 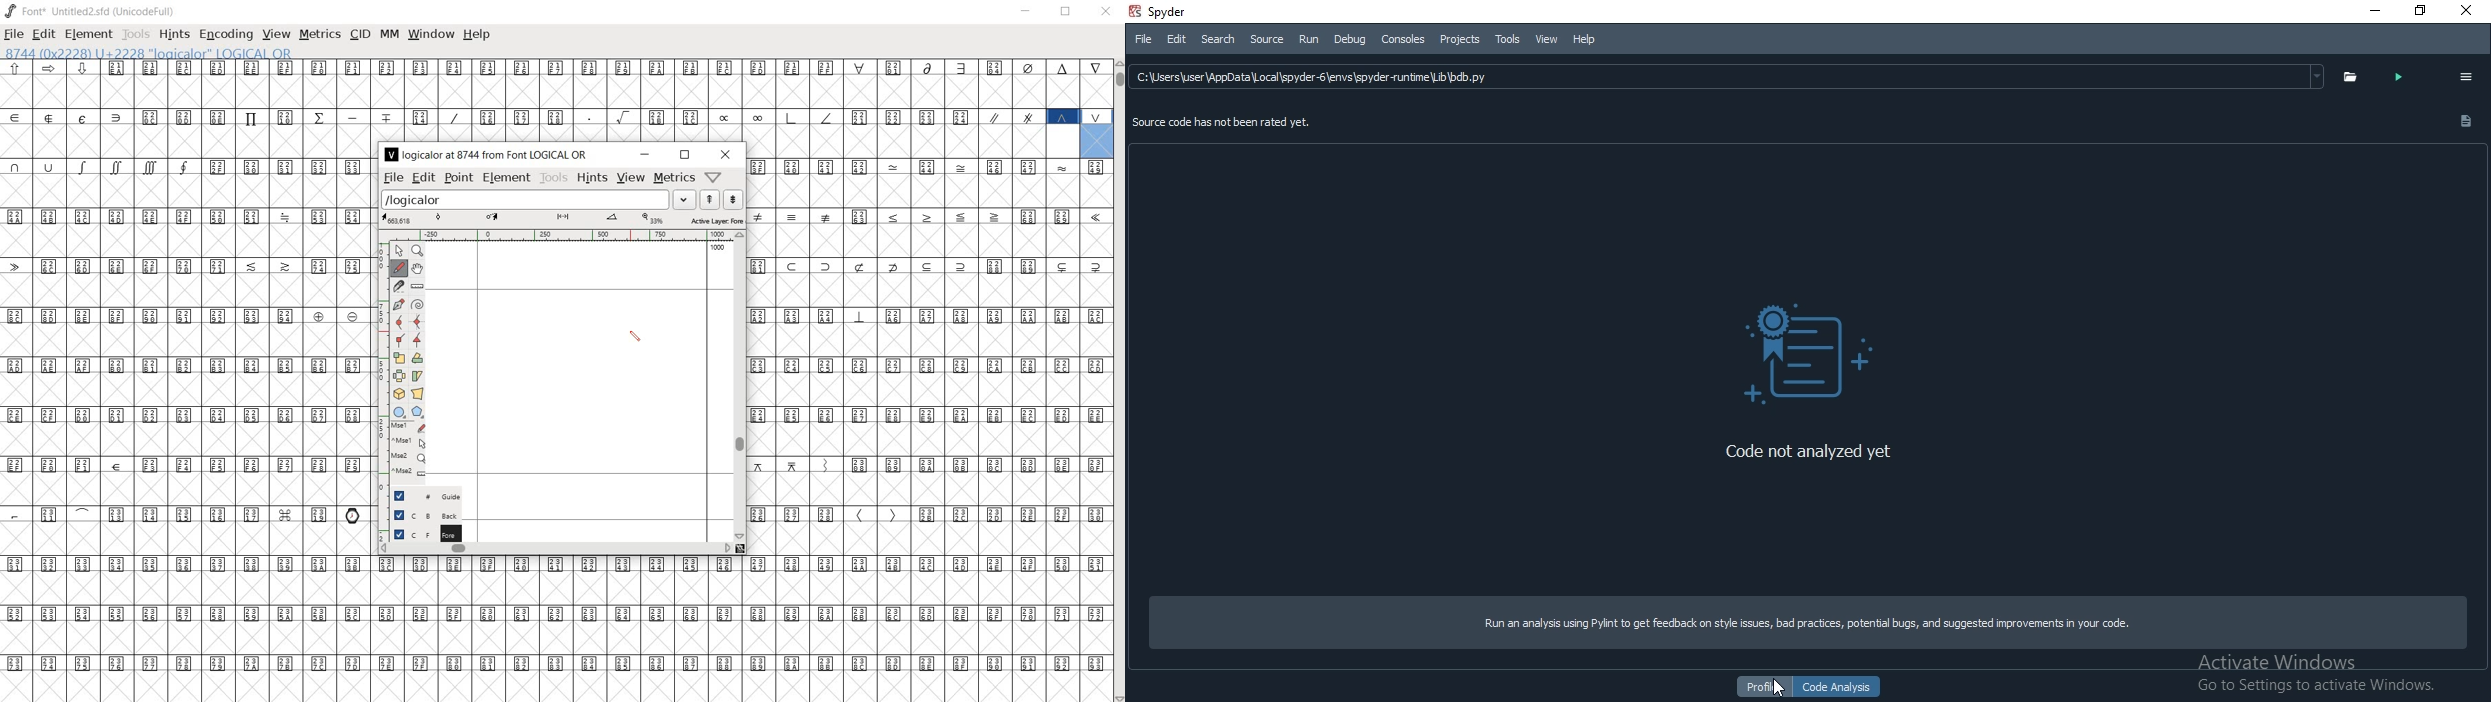 I want to click on restore, so click(x=2419, y=12).